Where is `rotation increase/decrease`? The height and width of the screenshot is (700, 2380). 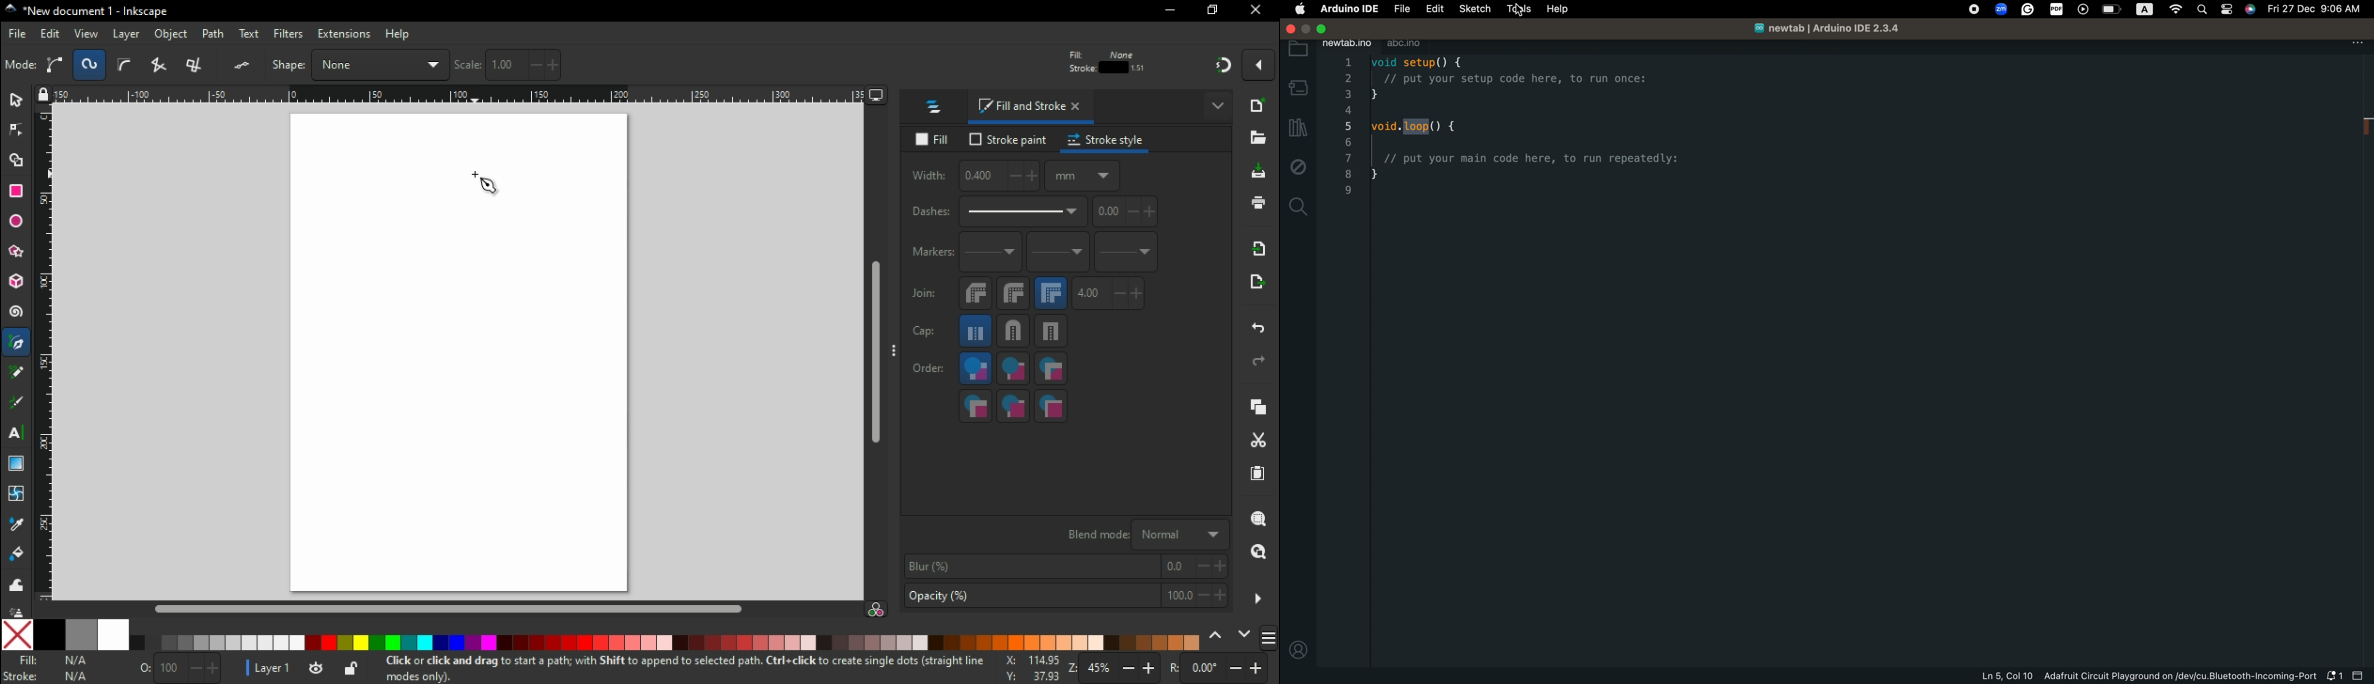
rotation increase/decrease is located at coordinates (1222, 668).